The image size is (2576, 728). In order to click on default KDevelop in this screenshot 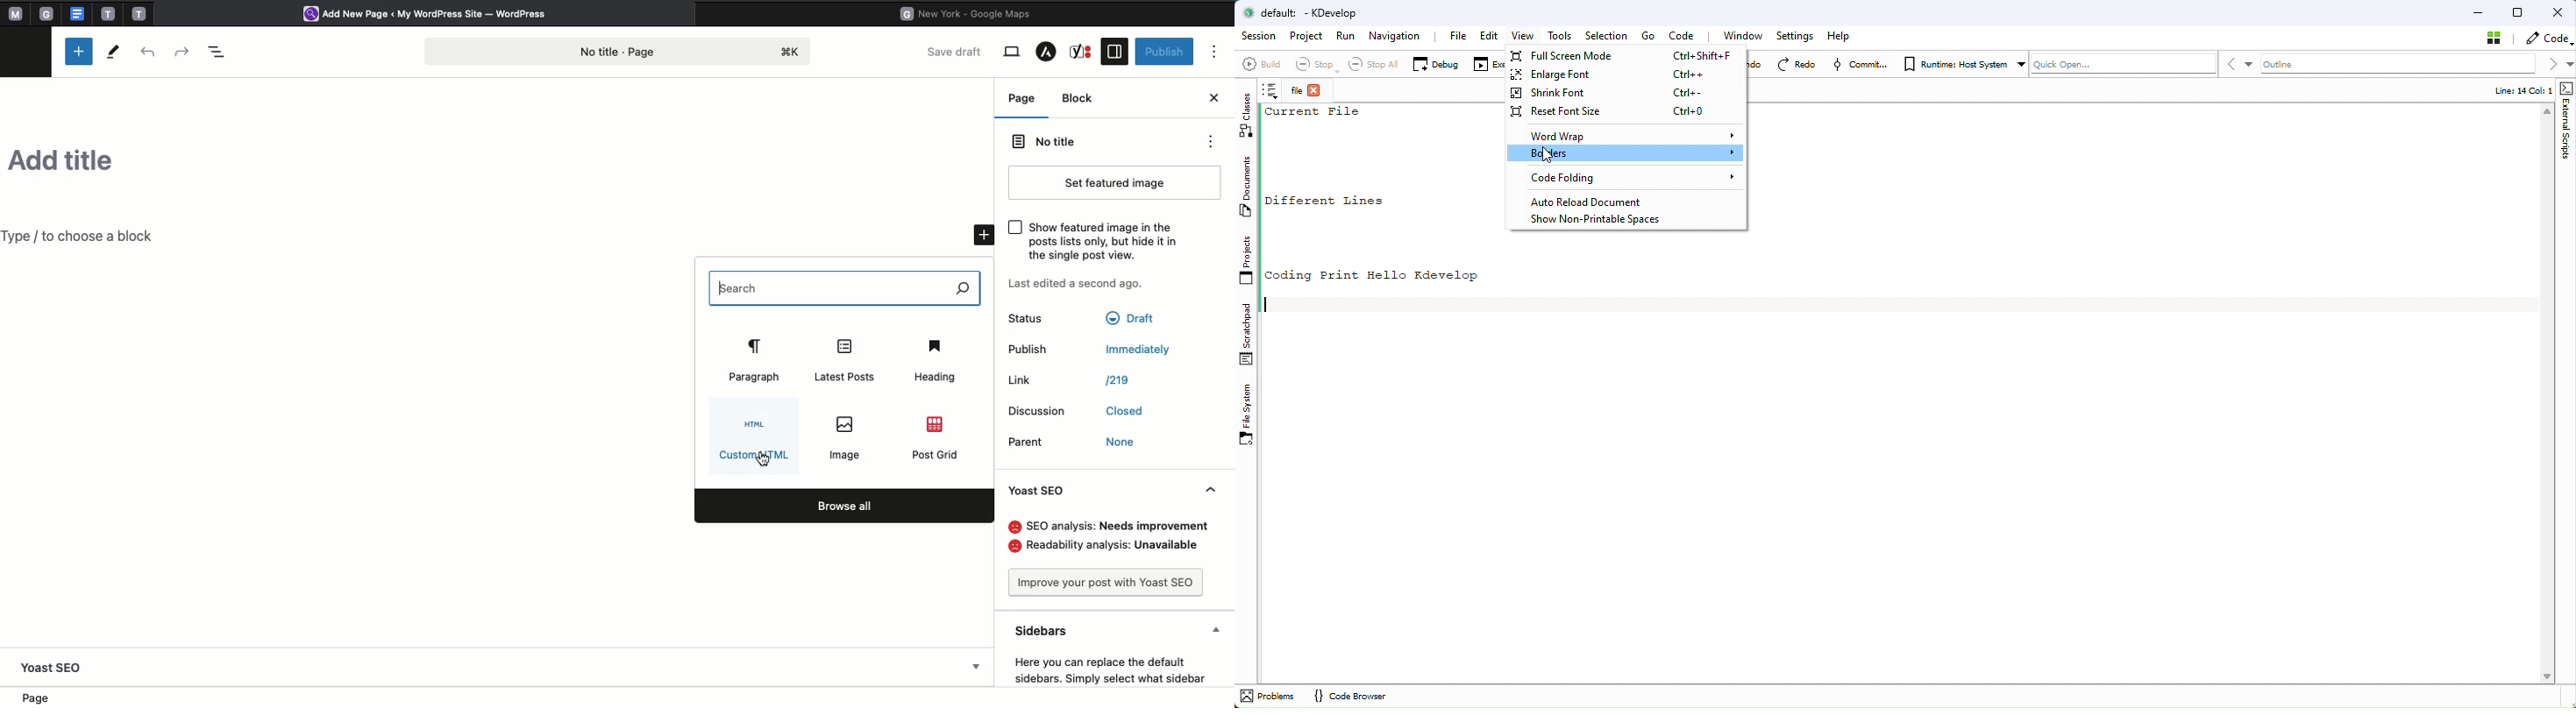, I will do `click(1307, 13)`.